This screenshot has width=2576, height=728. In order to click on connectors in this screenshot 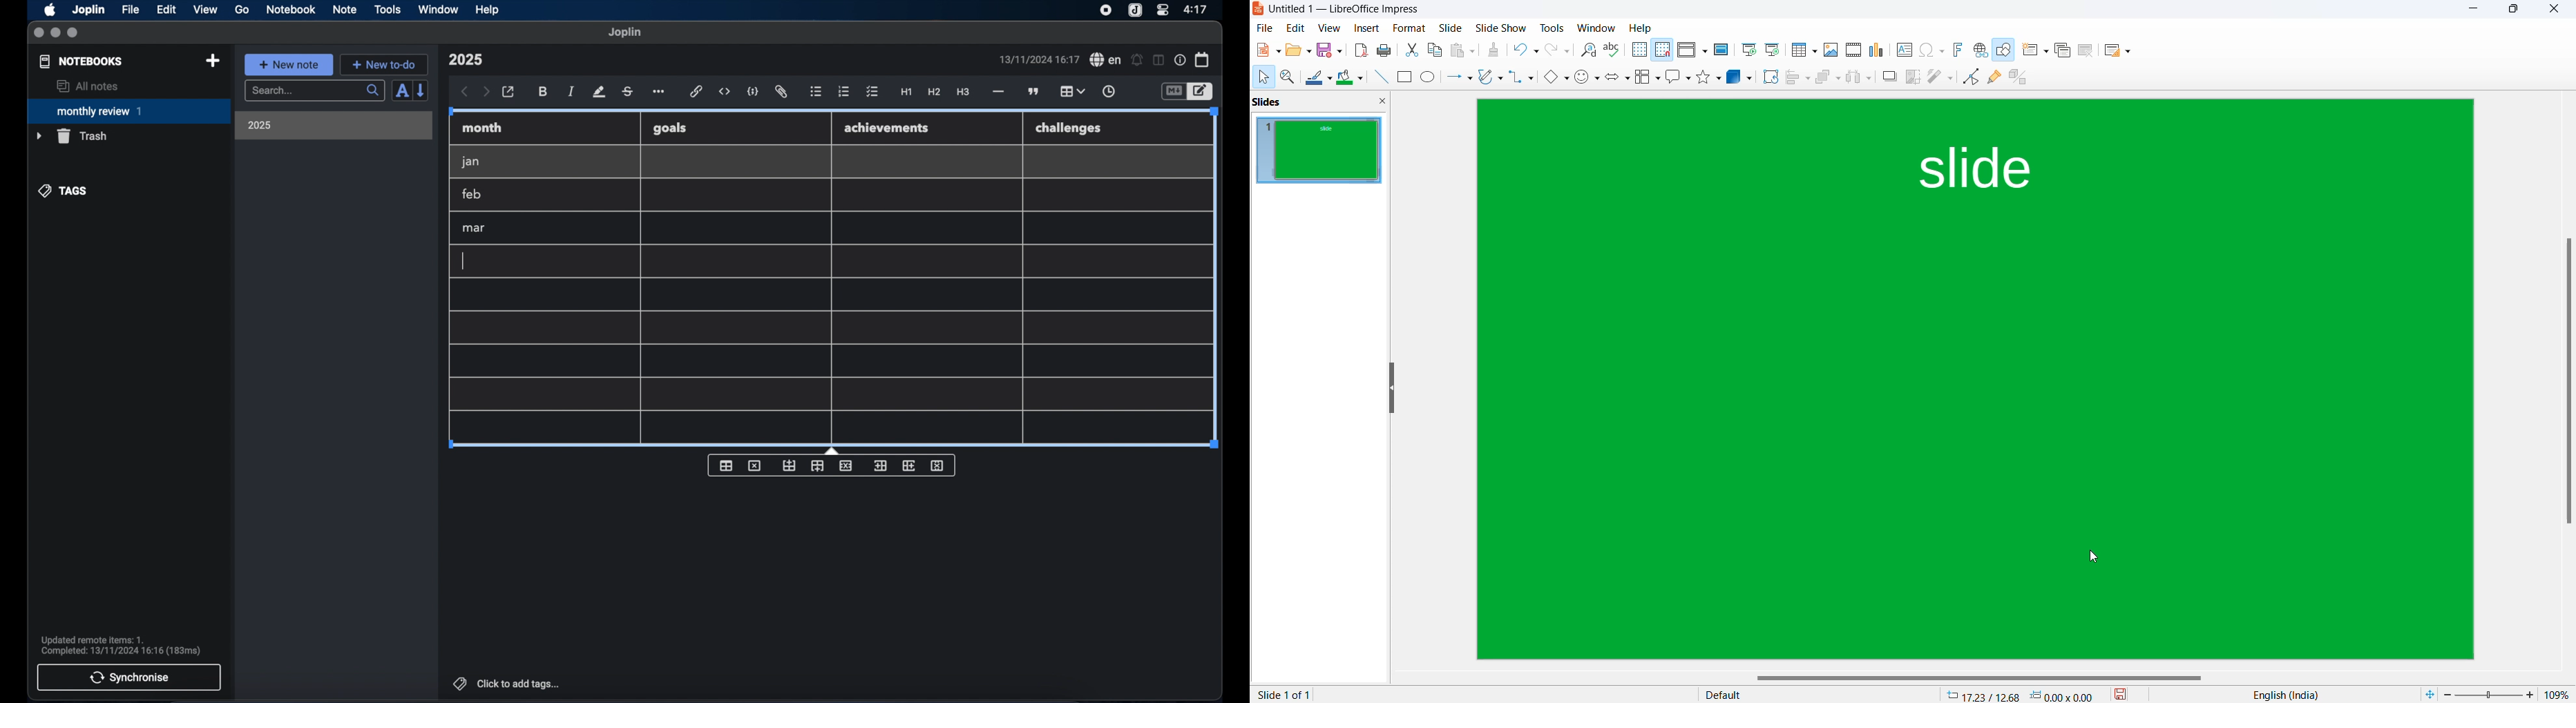, I will do `click(1522, 78)`.